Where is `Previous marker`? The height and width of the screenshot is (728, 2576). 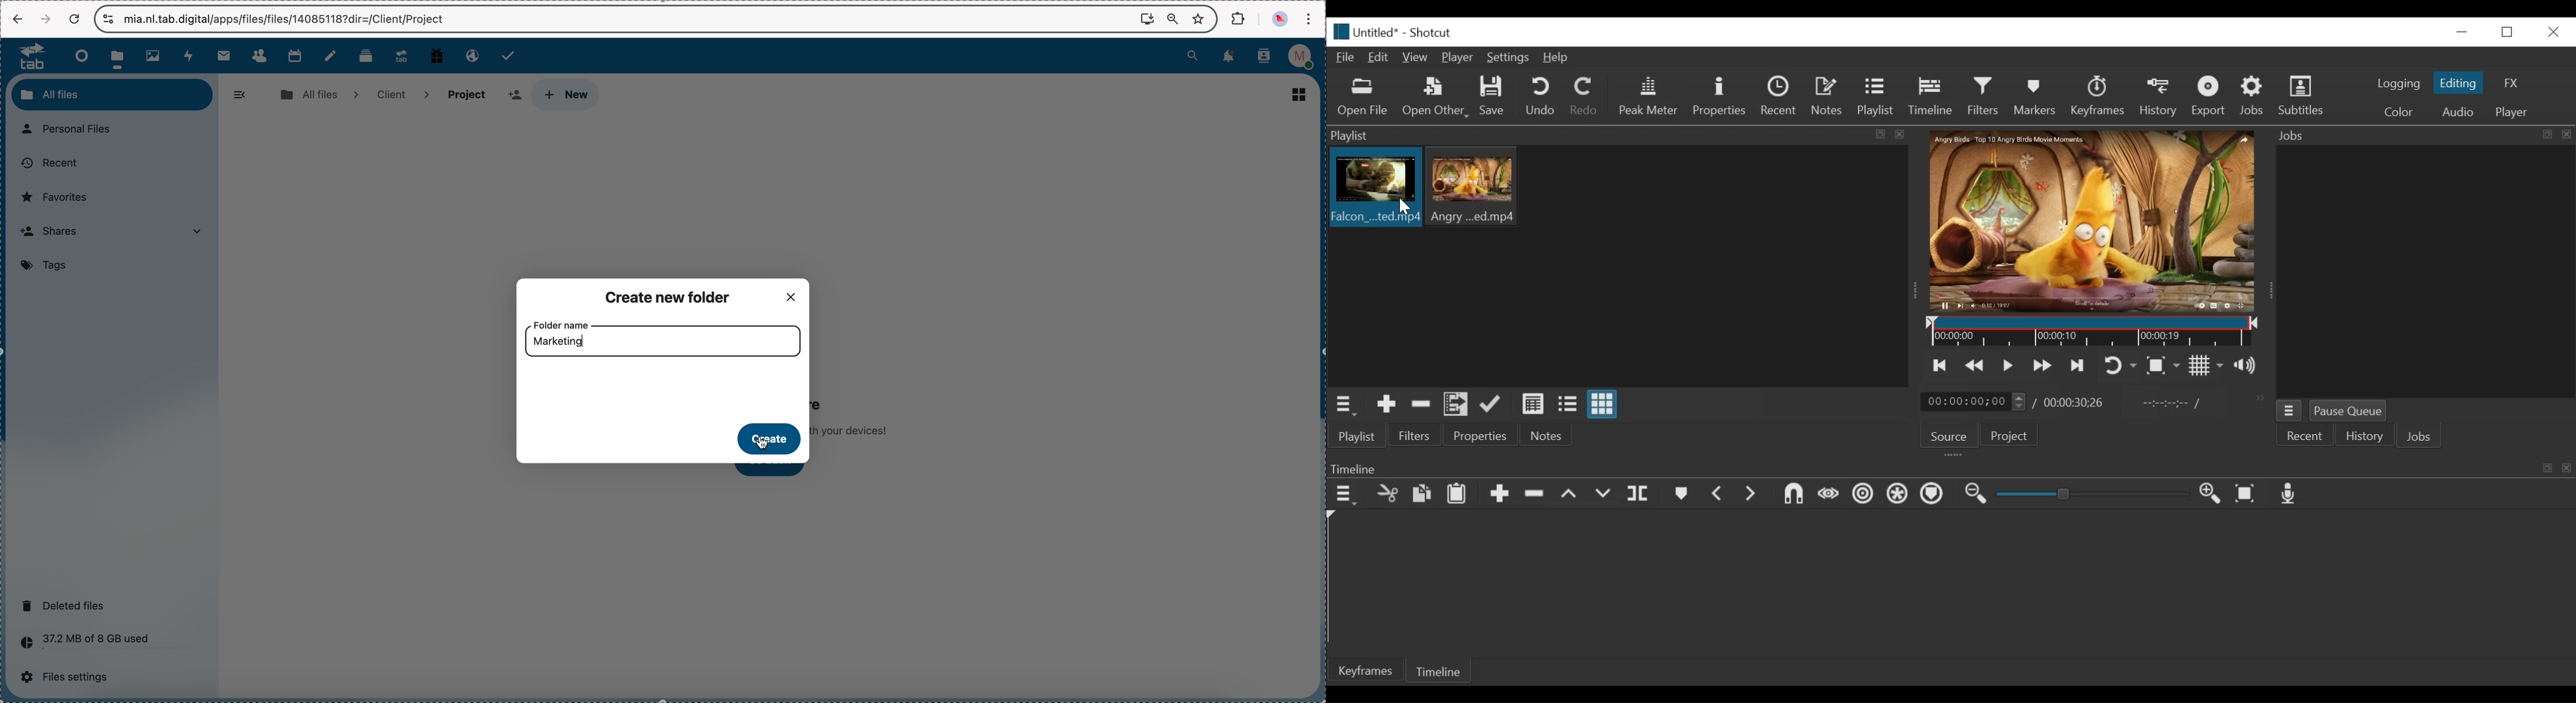 Previous marker is located at coordinates (1718, 496).